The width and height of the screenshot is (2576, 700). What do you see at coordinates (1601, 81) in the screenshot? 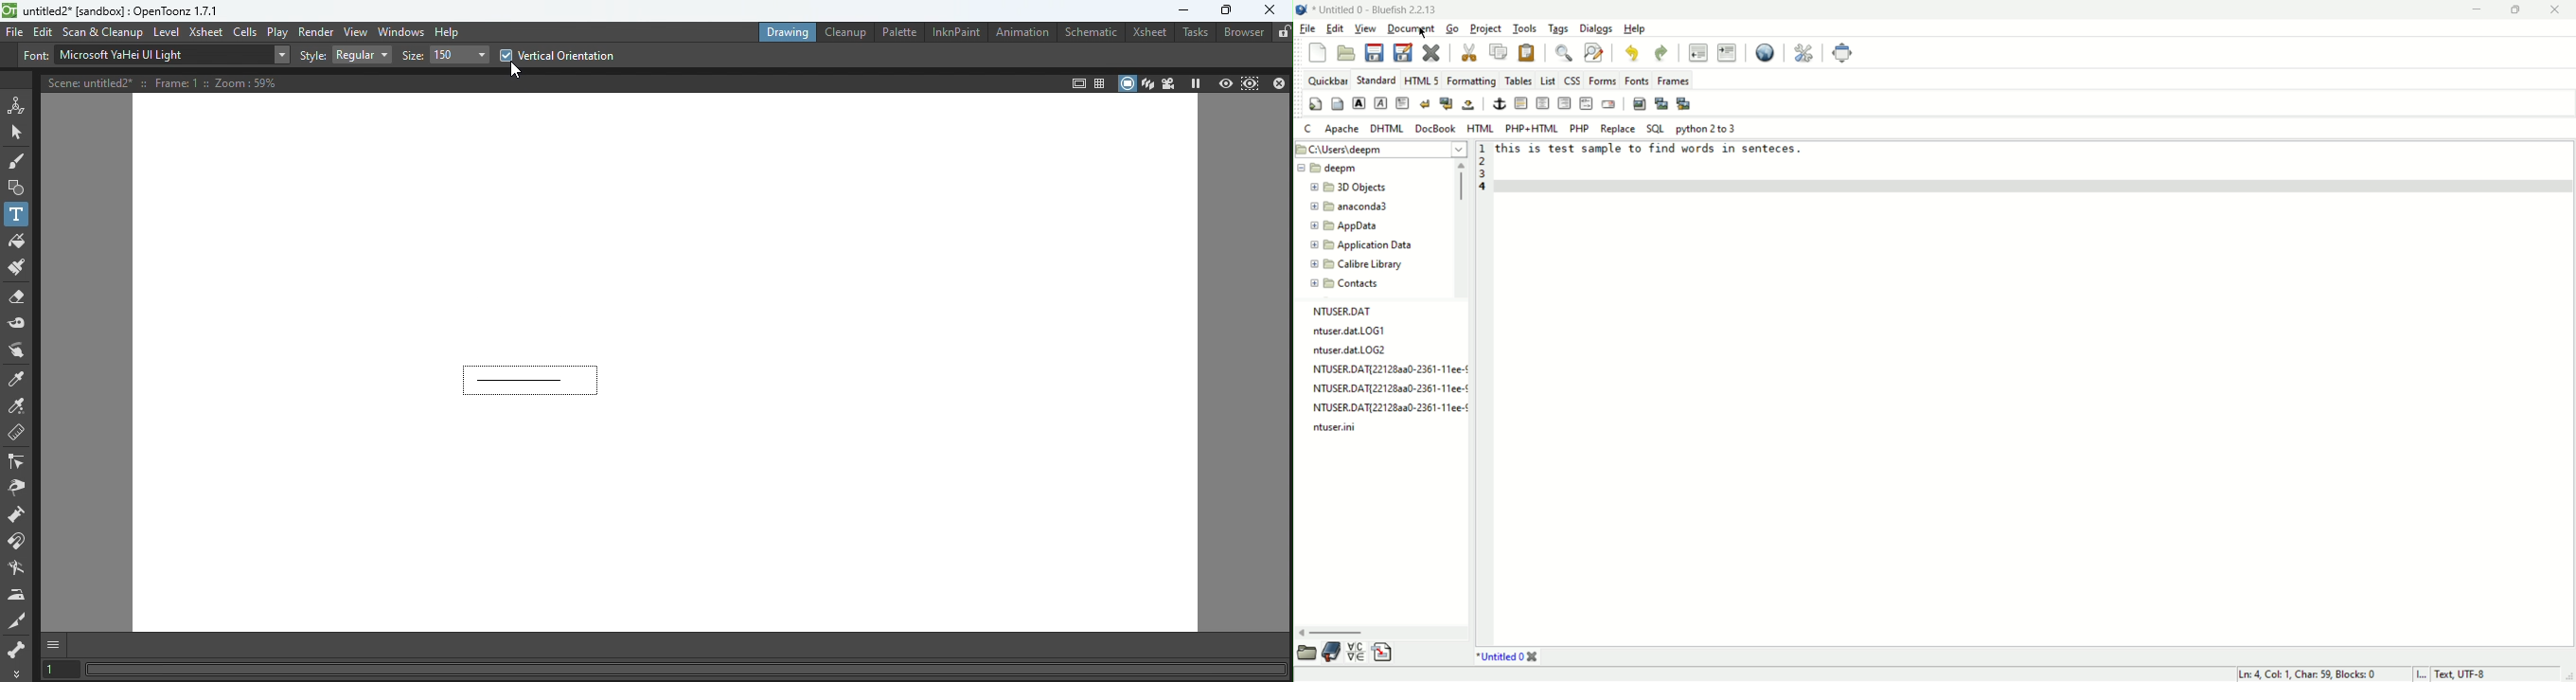
I see `forms` at bounding box center [1601, 81].